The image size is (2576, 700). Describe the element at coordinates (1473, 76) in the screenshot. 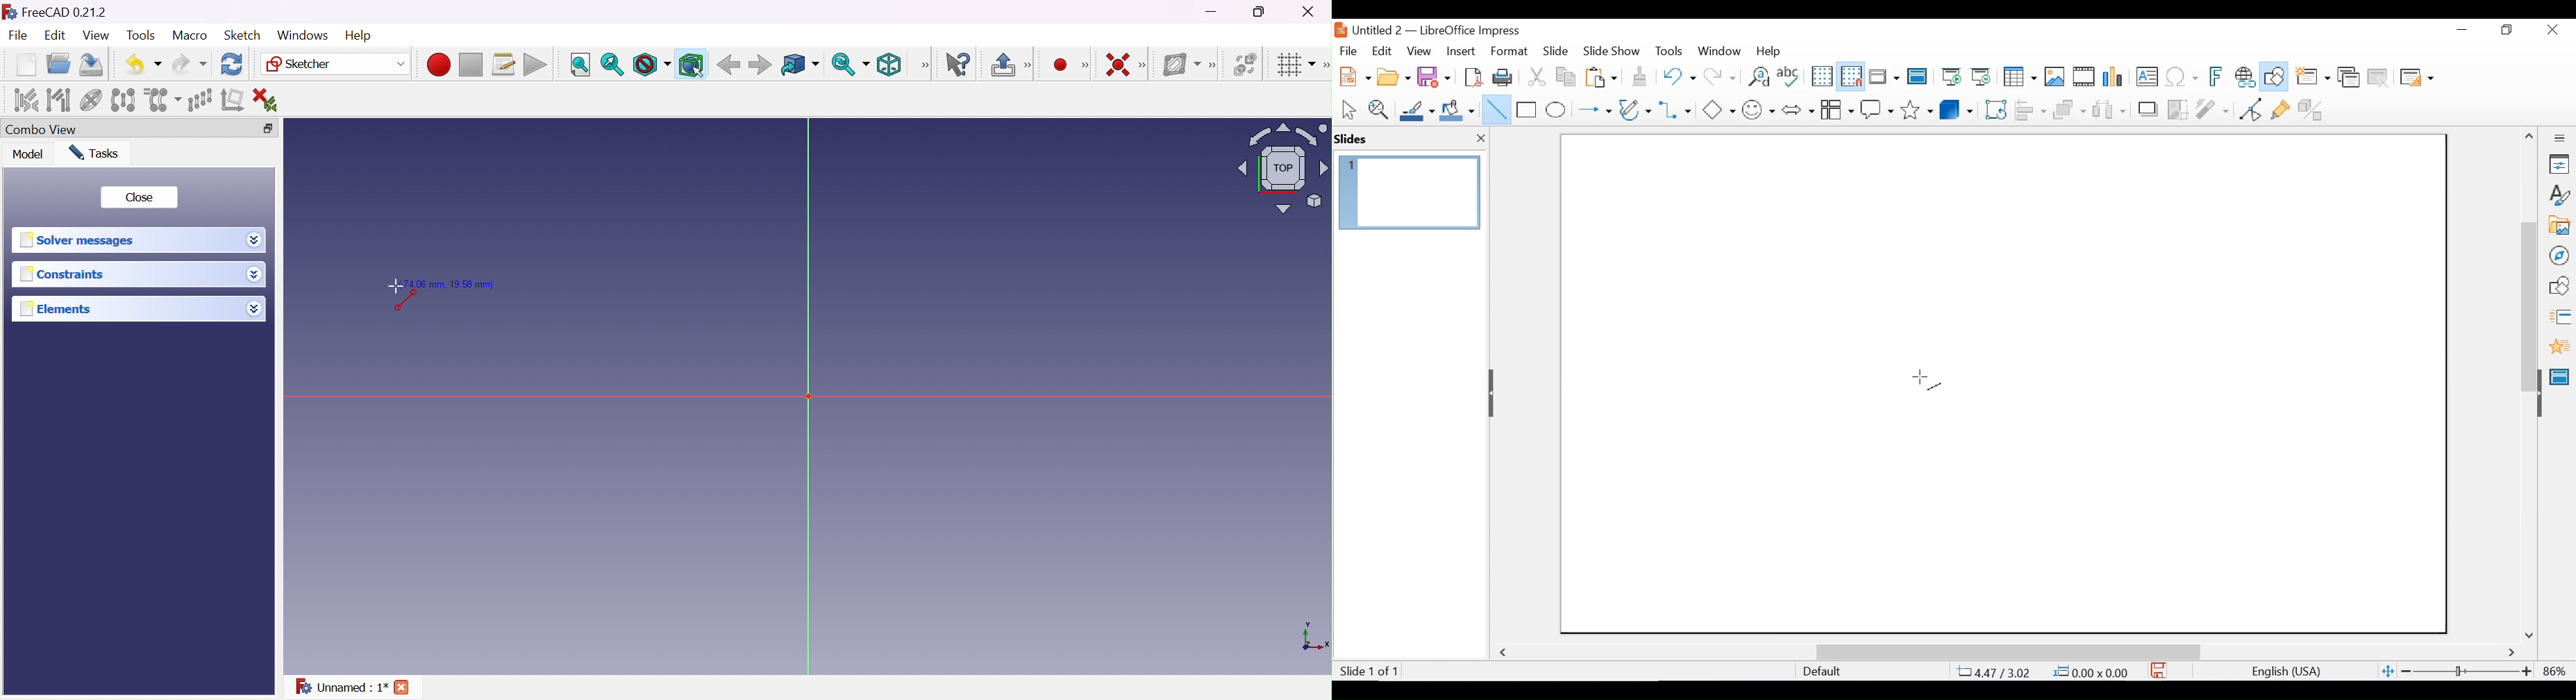

I see `Export as PDF` at that location.